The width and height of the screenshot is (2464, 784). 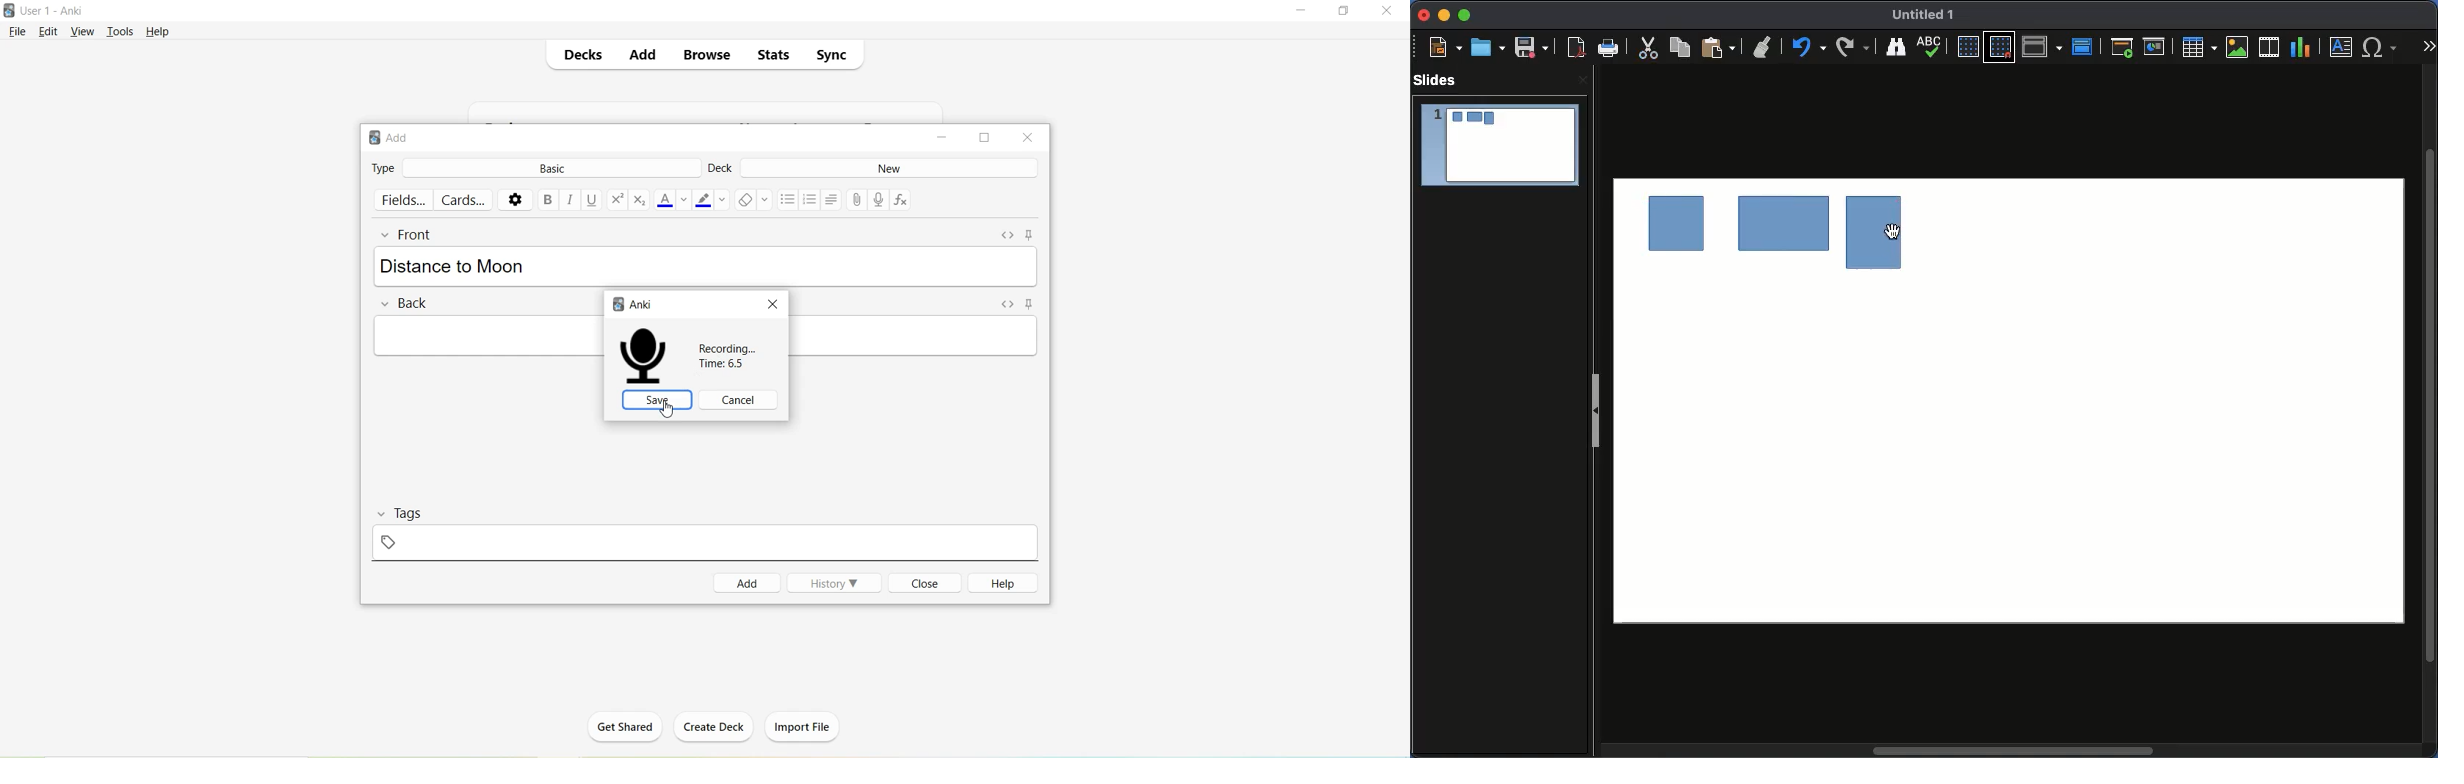 What do you see at coordinates (83, 33) in the screenshot?
I see `View` at bounding box center [83, 33].